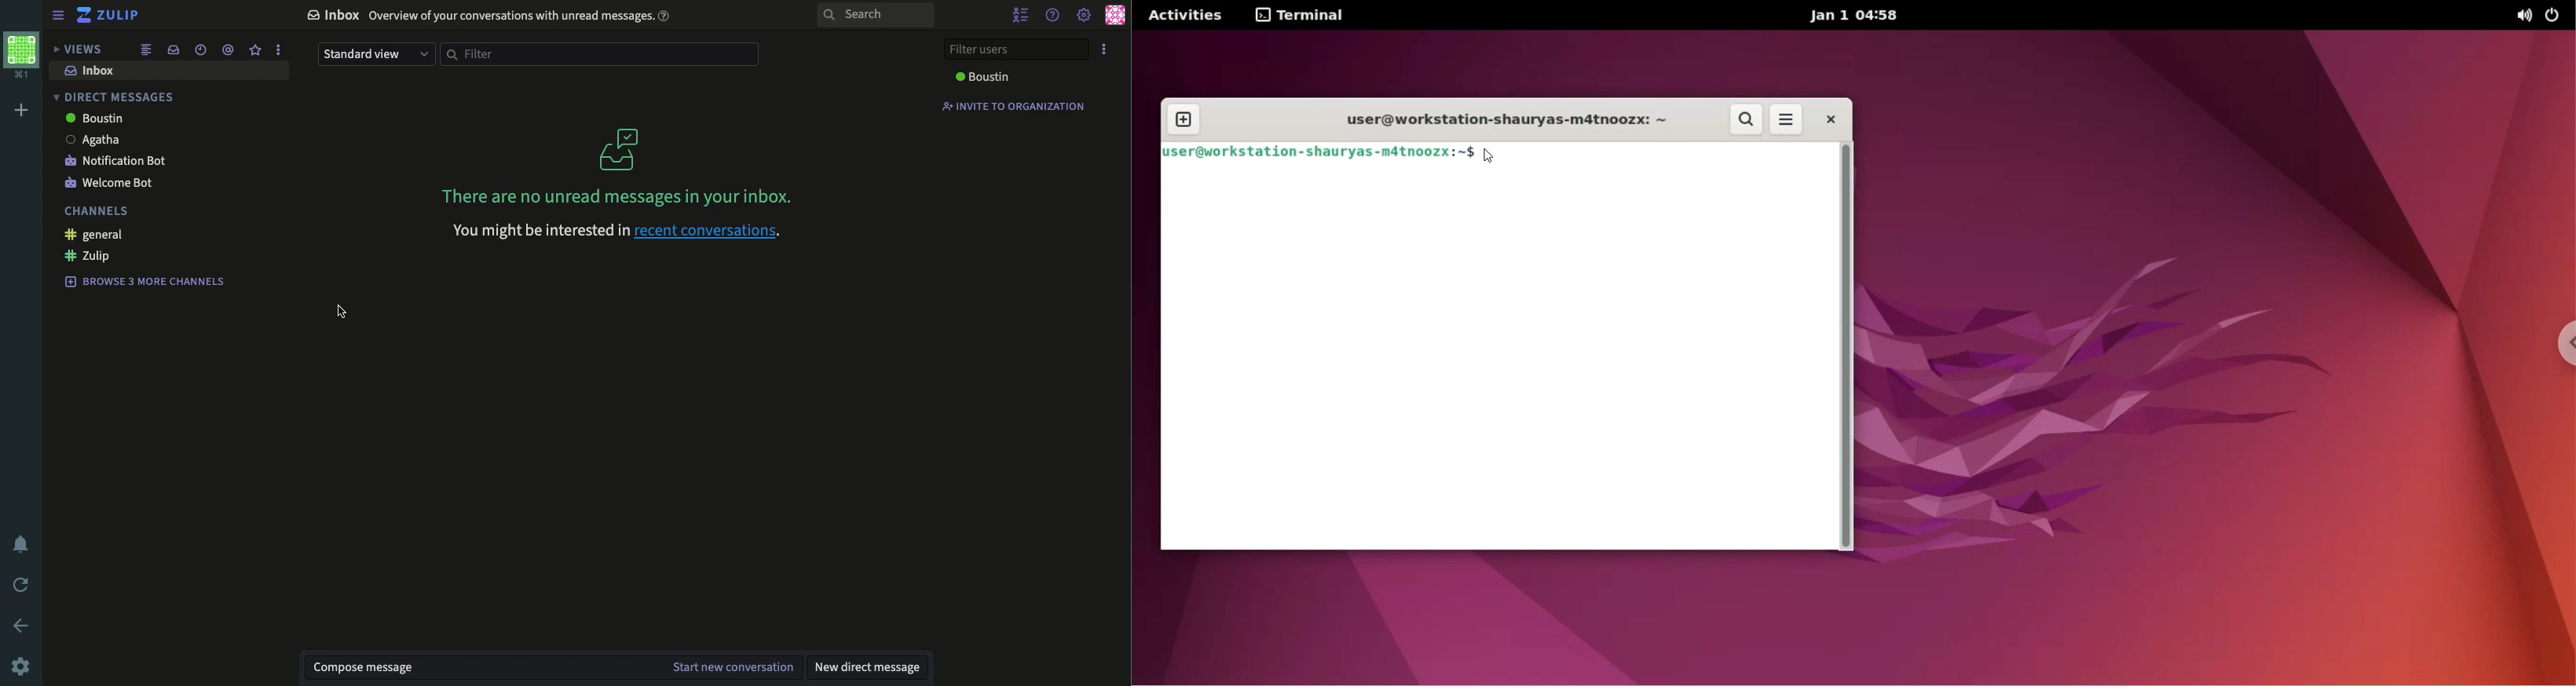 This screenshot has height=700, width=2576. Describe the element at coordinates (1083, 16) in the screenshot. I see `settings` at that location.